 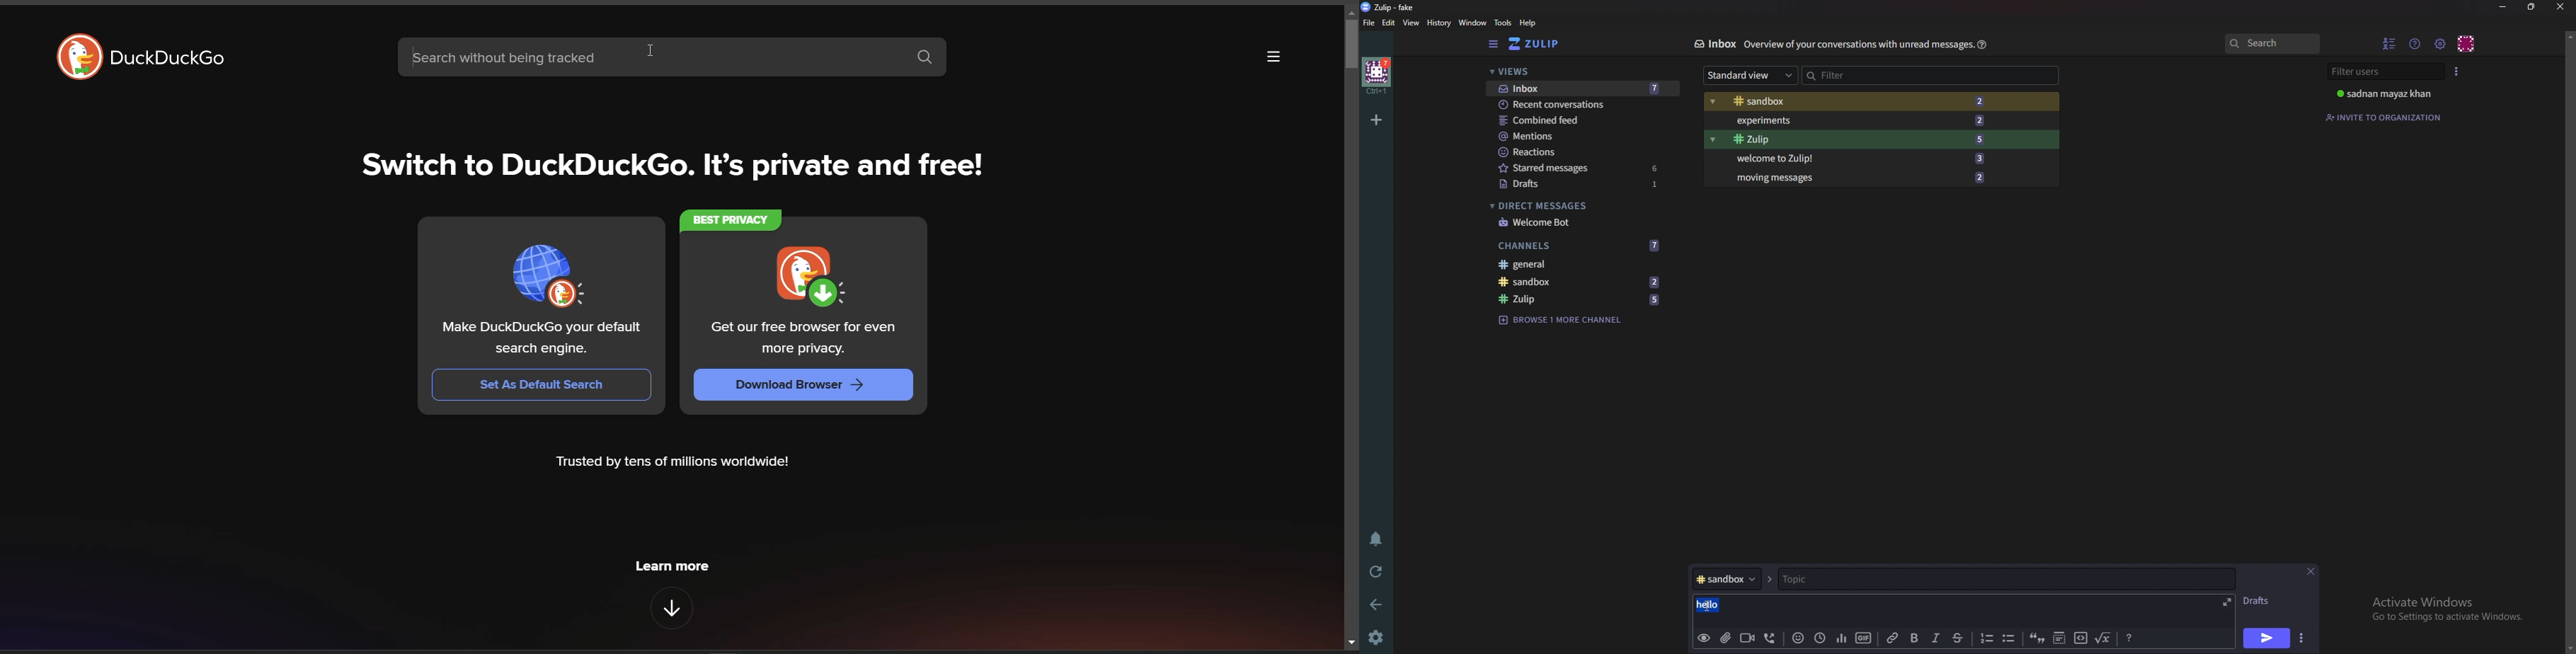 I want to click on Video call, so click(x=1749, y=638).